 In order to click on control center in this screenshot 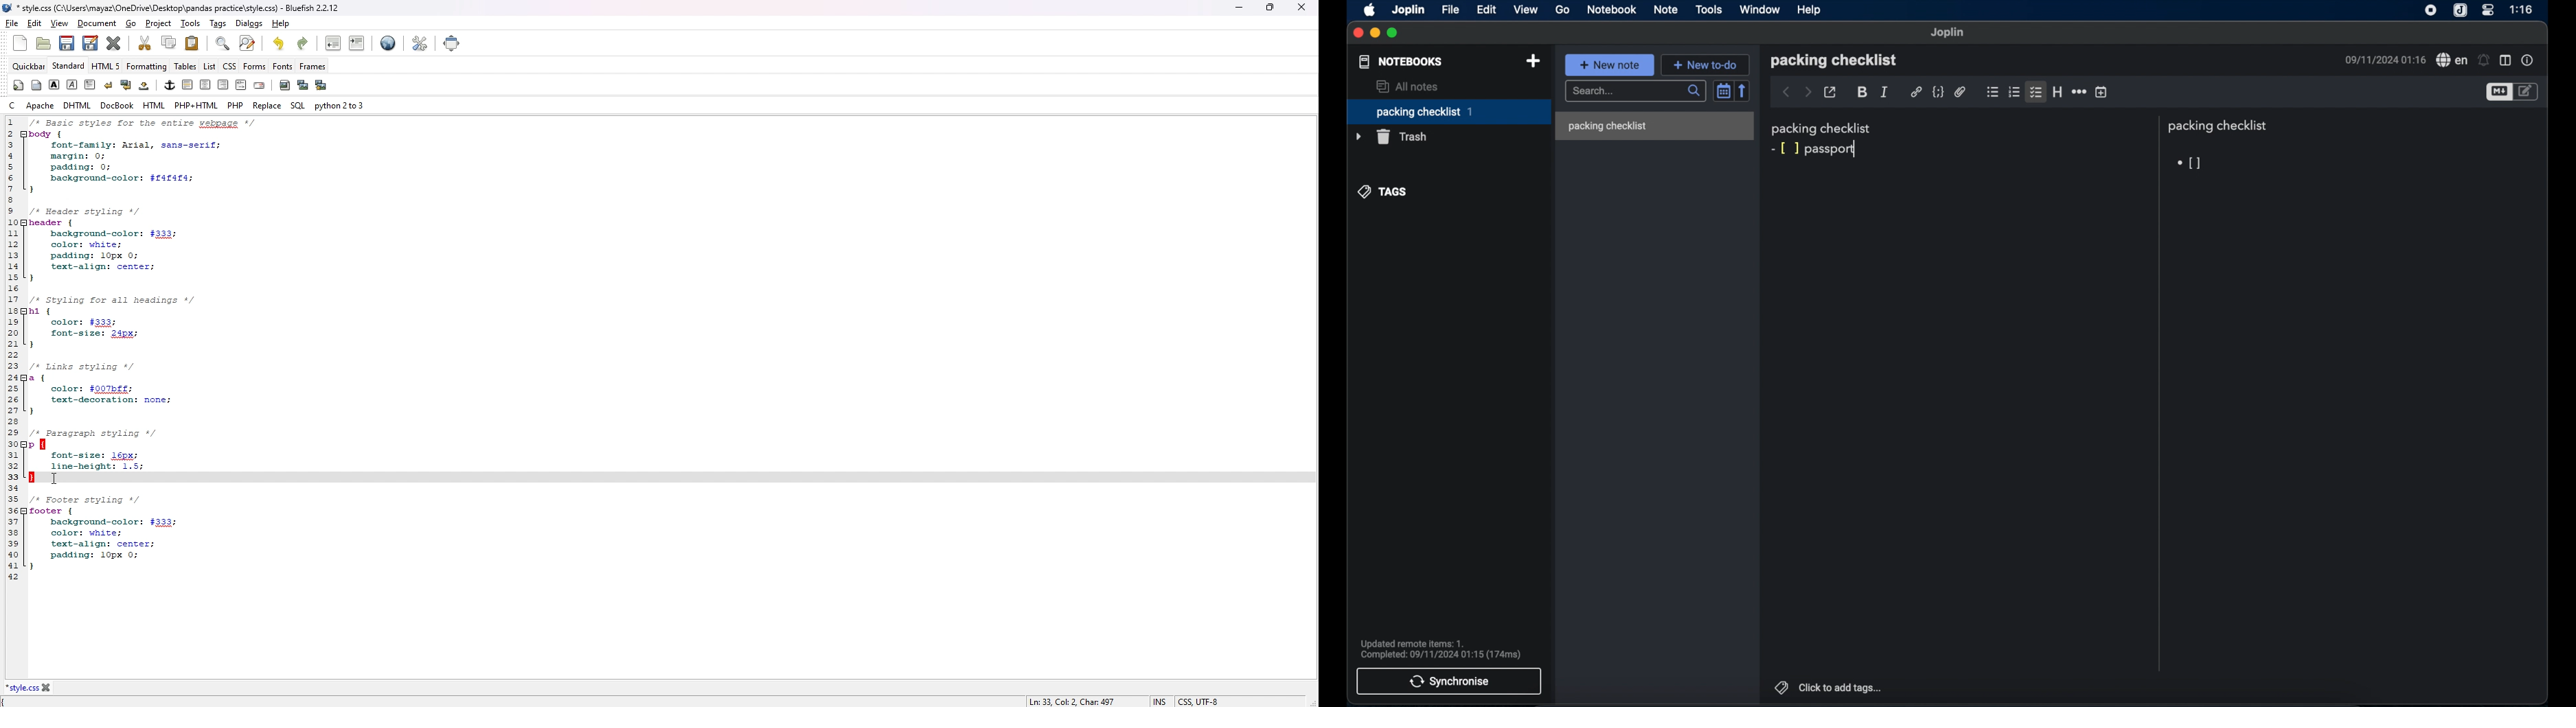, I will do `click(2489, 10)`.